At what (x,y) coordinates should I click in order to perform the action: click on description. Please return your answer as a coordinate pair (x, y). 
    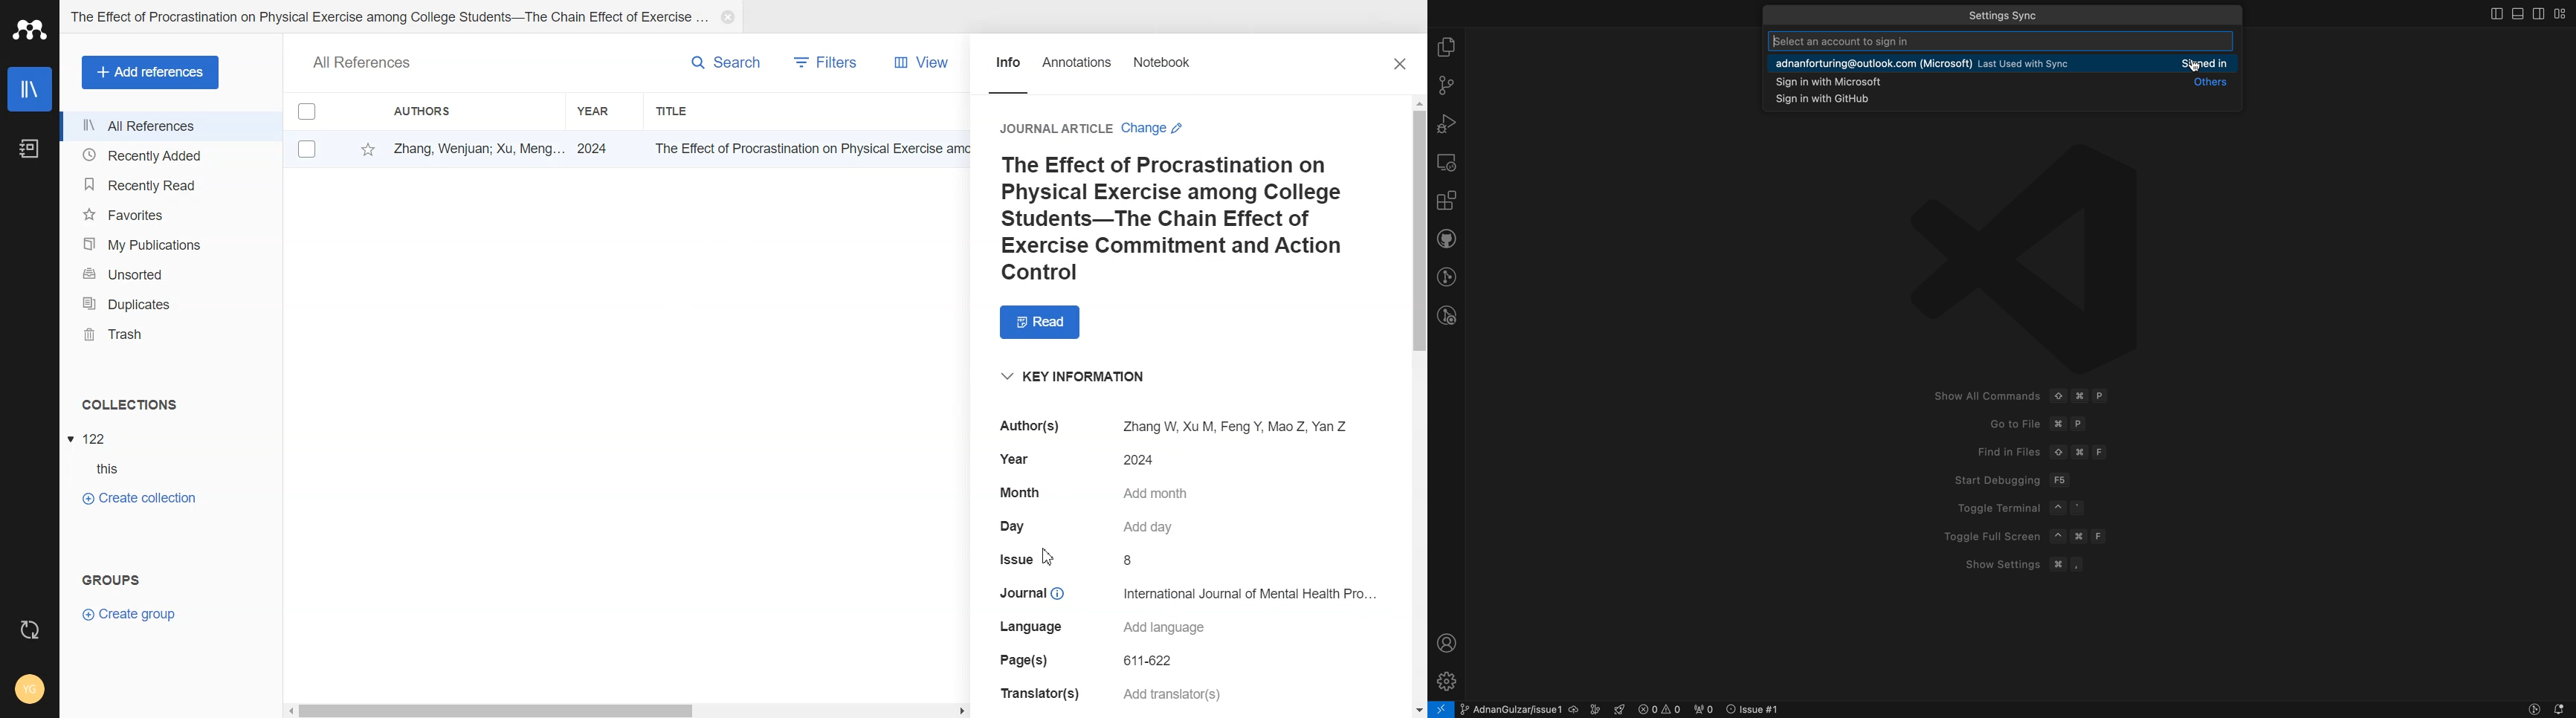
    Looking at the image, I should click on (1931, 41).